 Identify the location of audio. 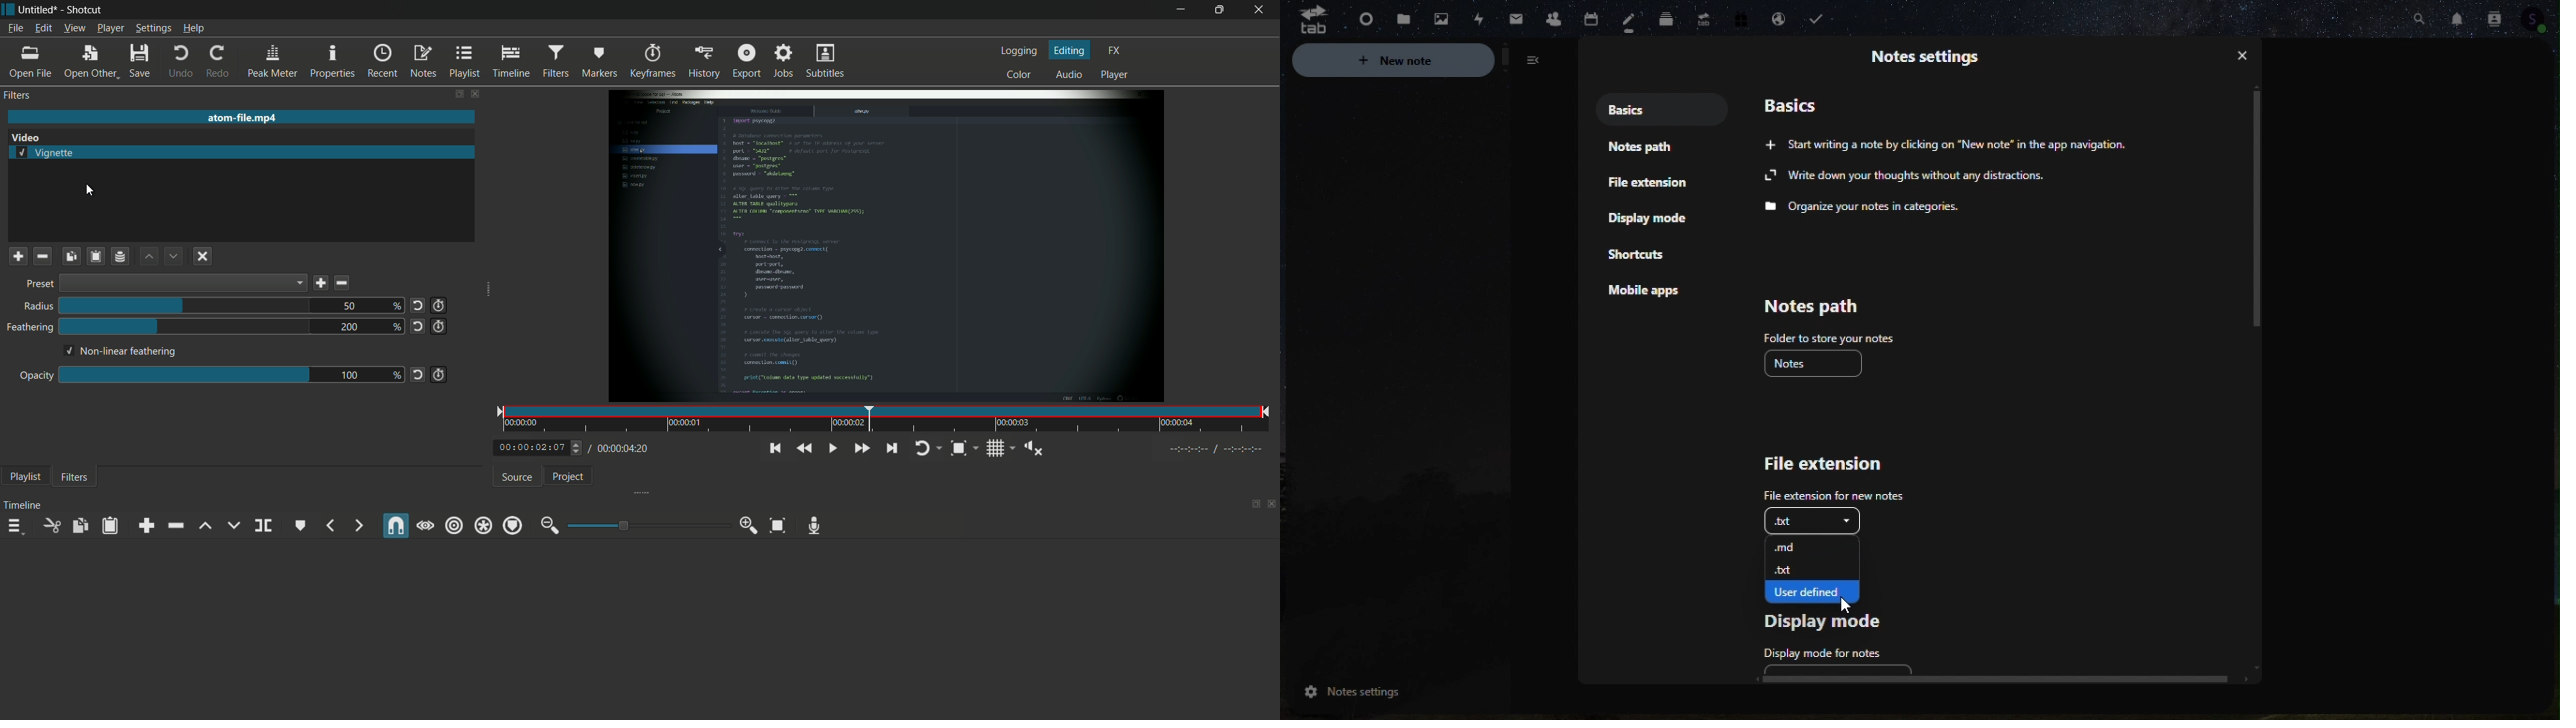
(1072, 75).